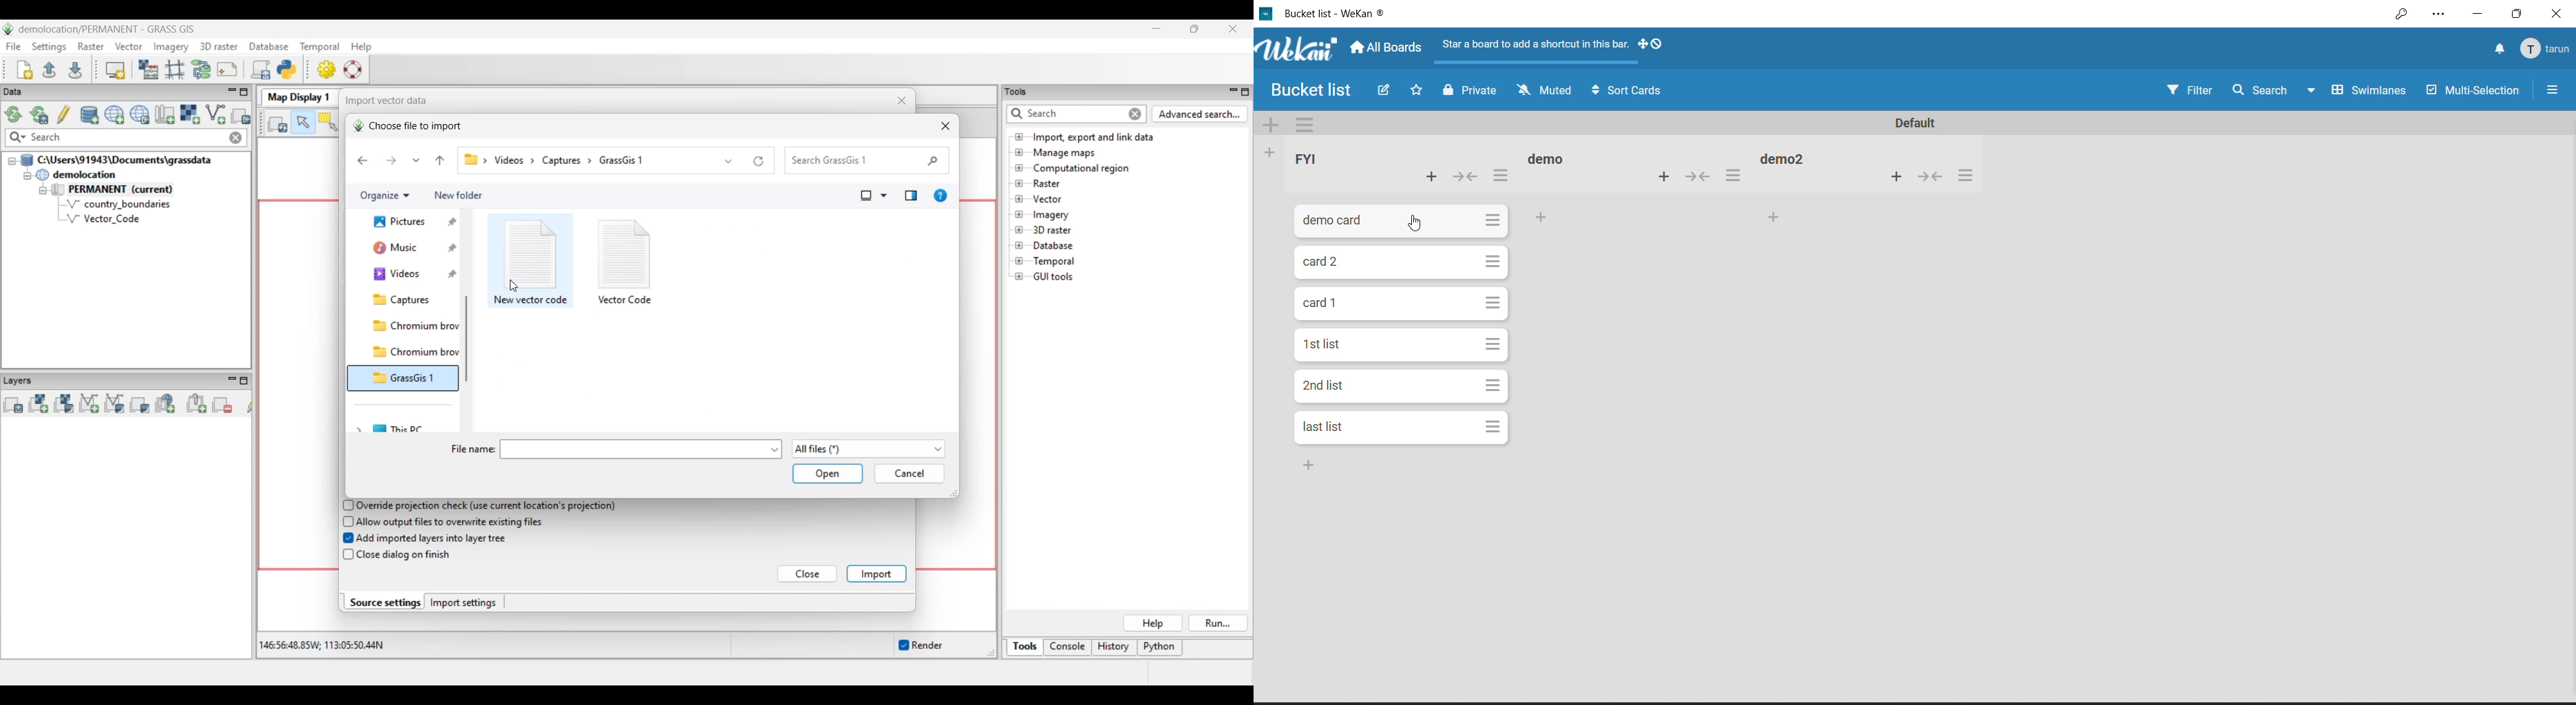 This screenshot has width=2576, height=728. I want to click on add card to bottom of the list, so click(1862, 219).